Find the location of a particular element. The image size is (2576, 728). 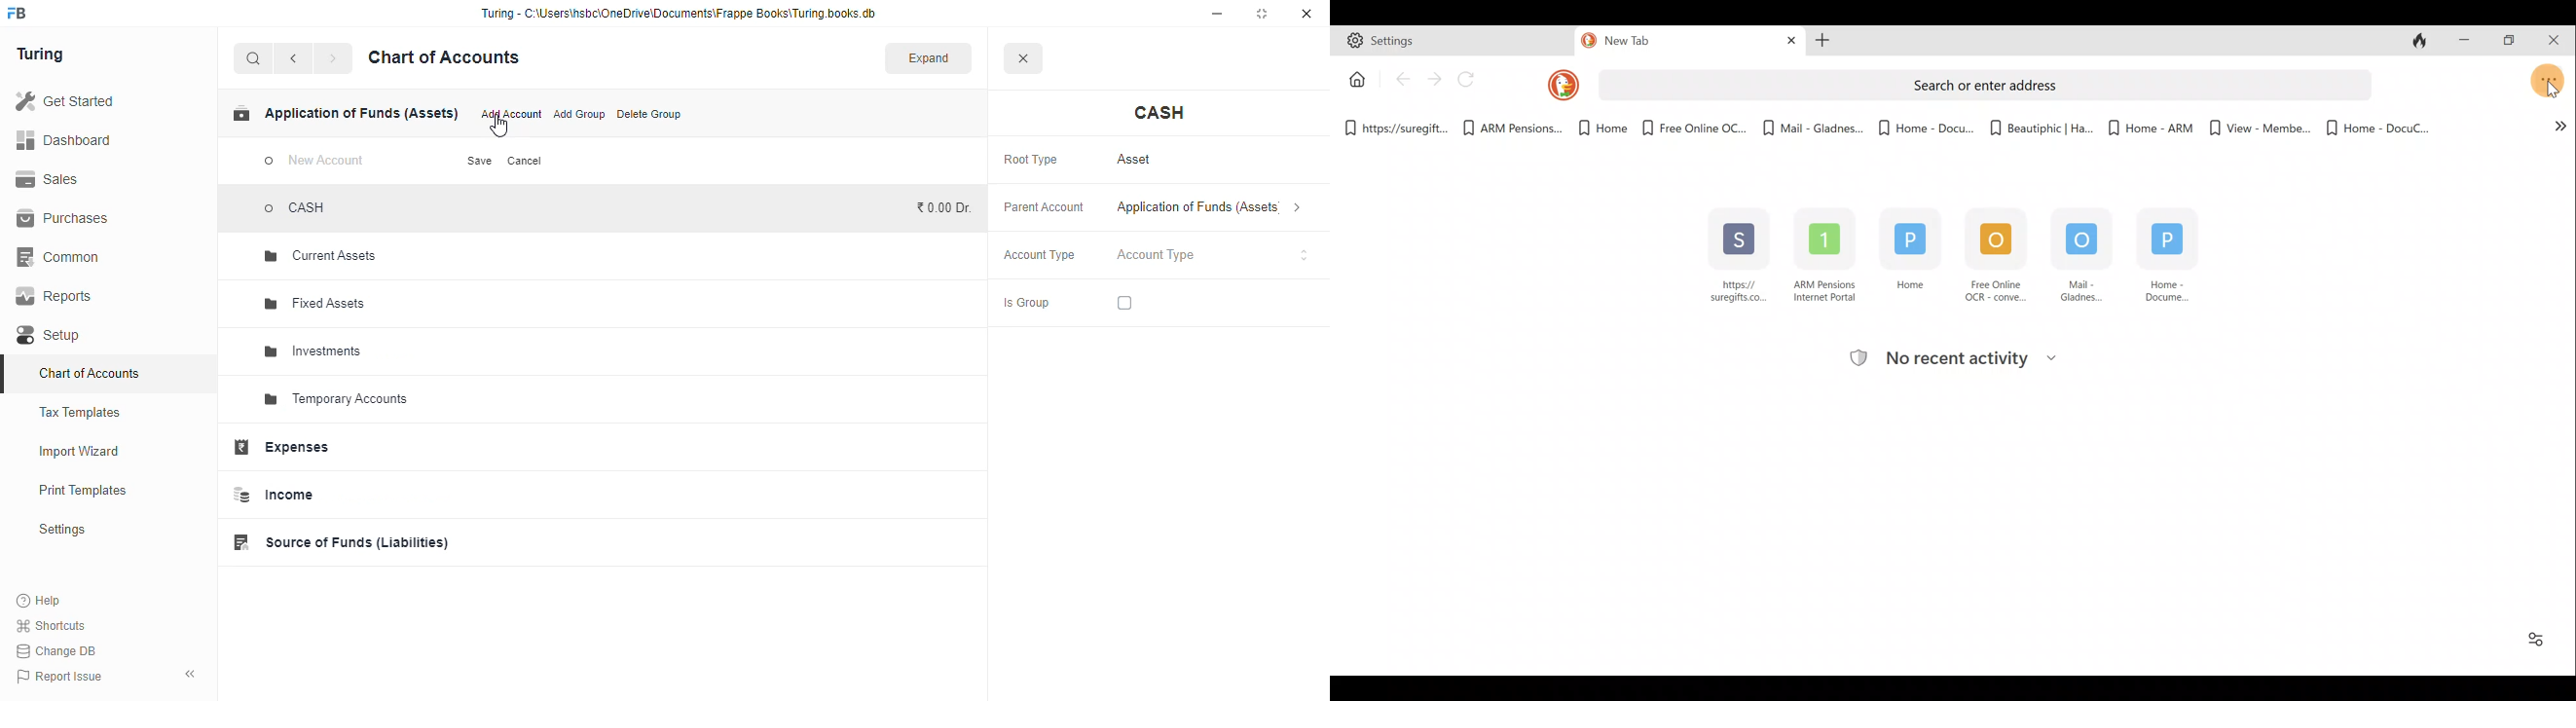

settings is located at coordinates (61, 529).